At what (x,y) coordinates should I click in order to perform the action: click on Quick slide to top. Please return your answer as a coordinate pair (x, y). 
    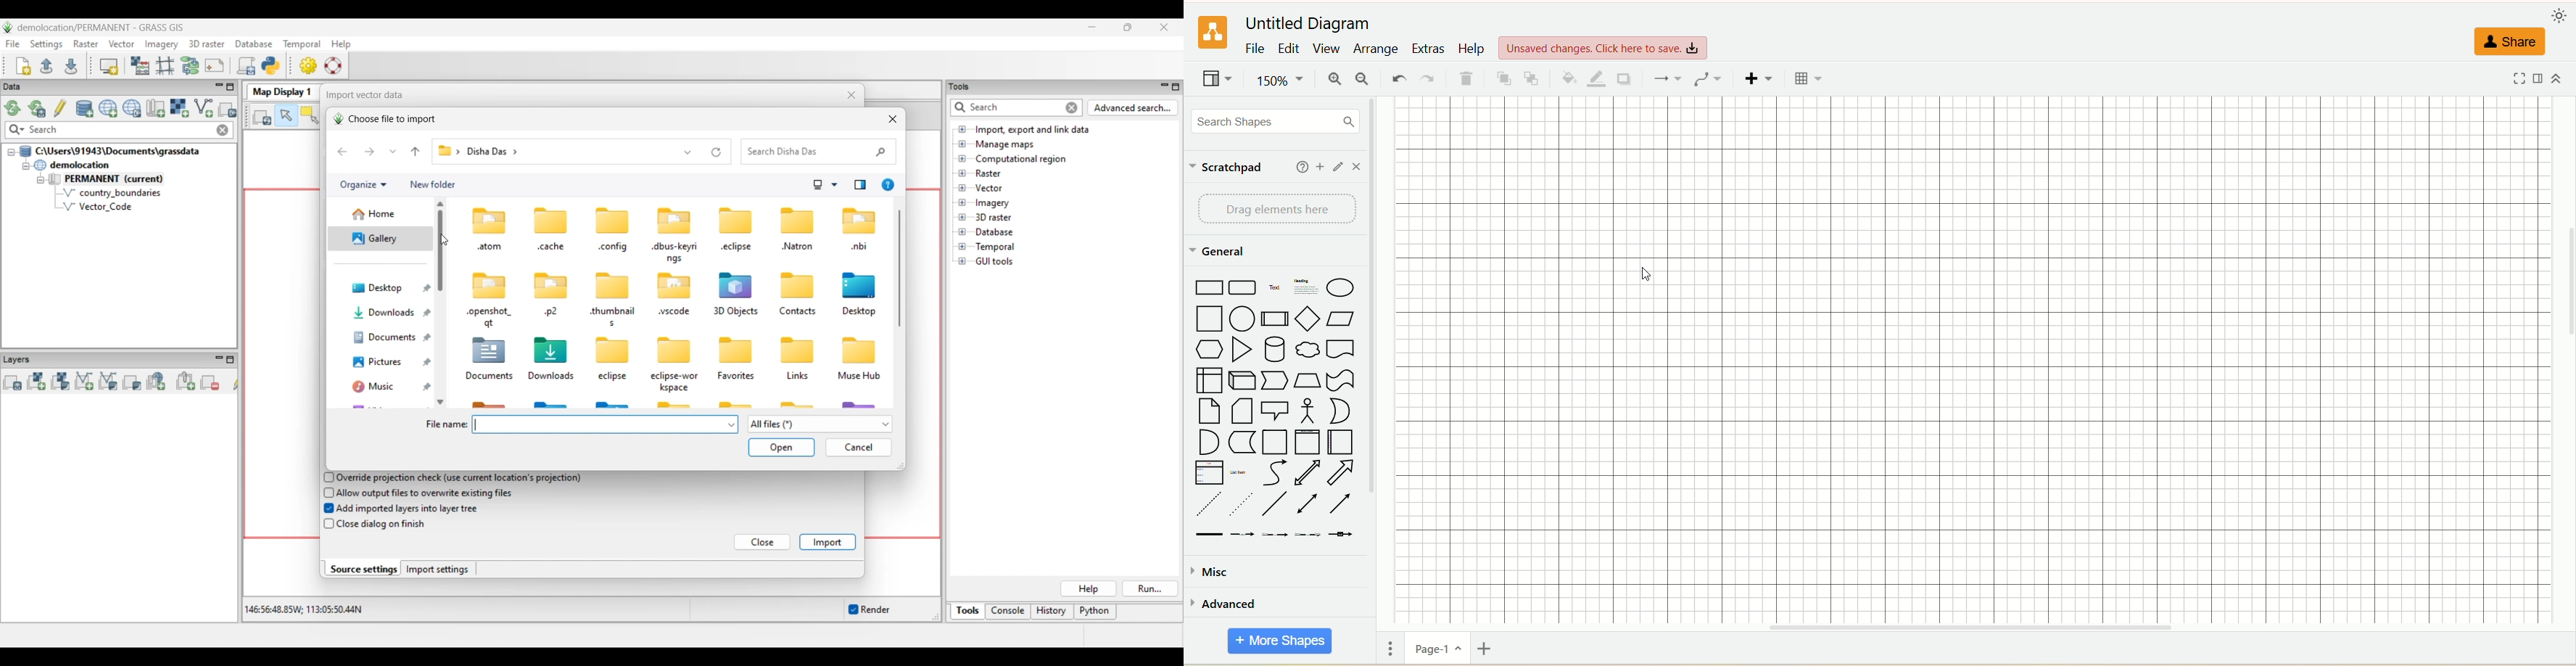
    Looking at the image, I should click on (440, 204).